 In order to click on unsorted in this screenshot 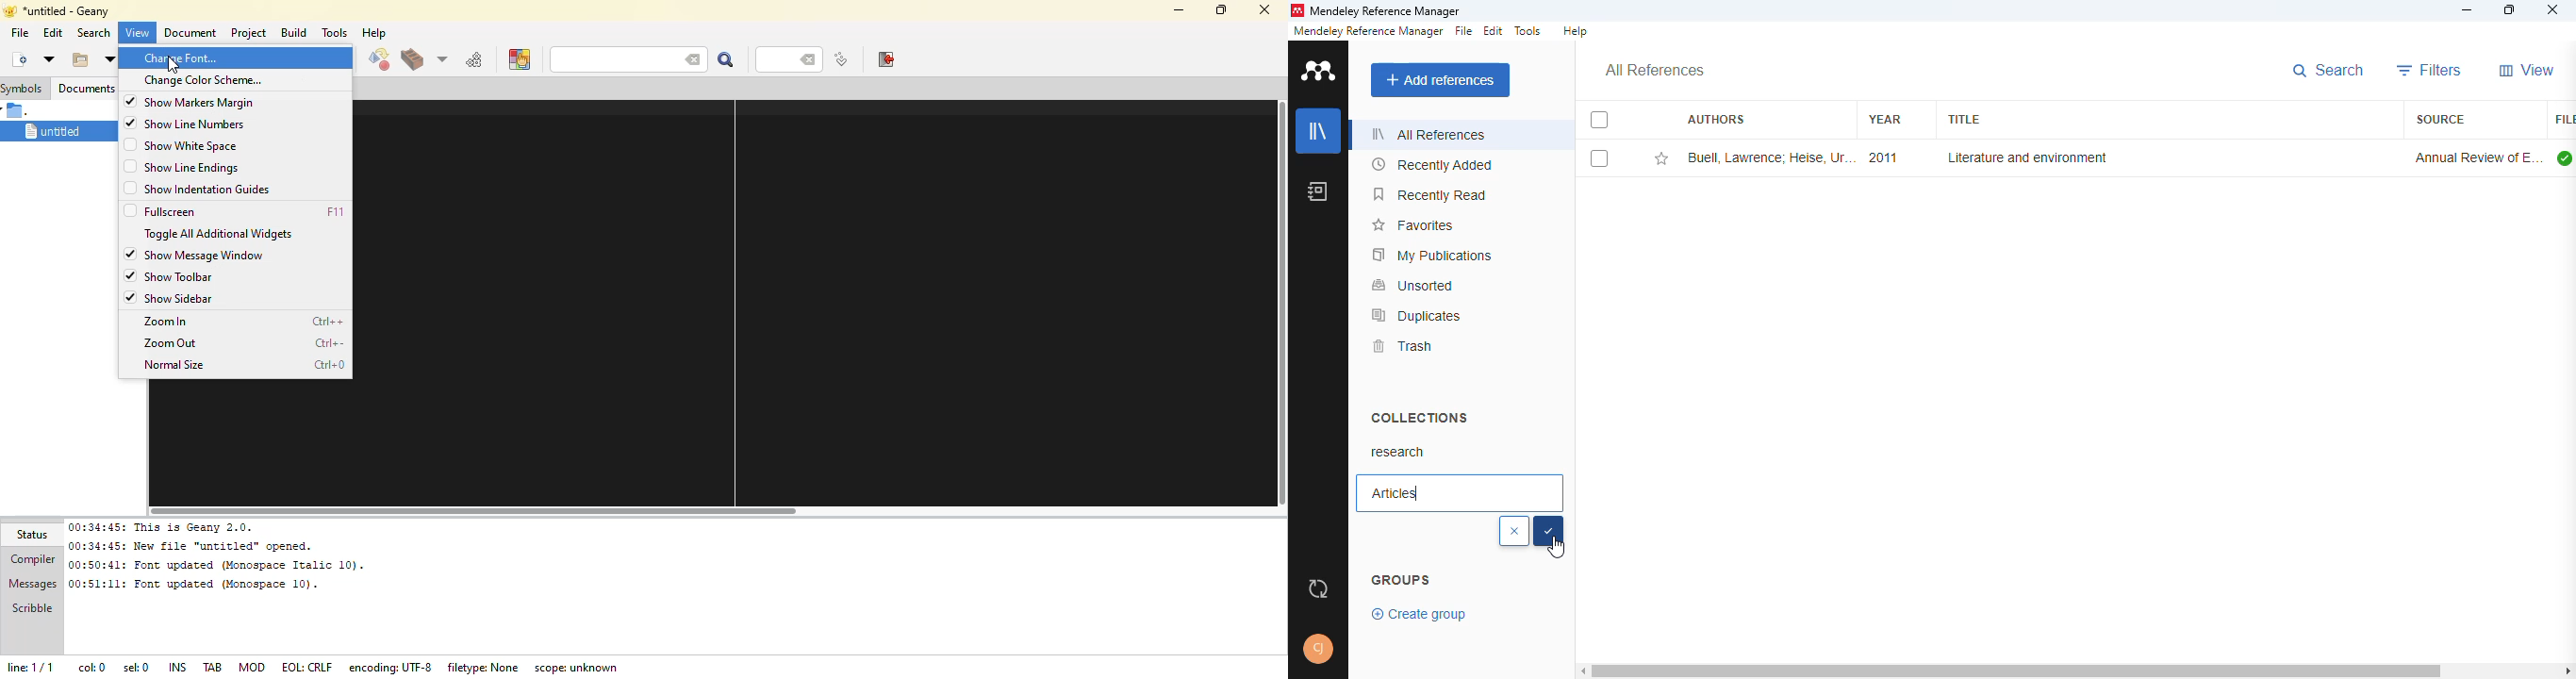, I will do `click(1414, 286)`.